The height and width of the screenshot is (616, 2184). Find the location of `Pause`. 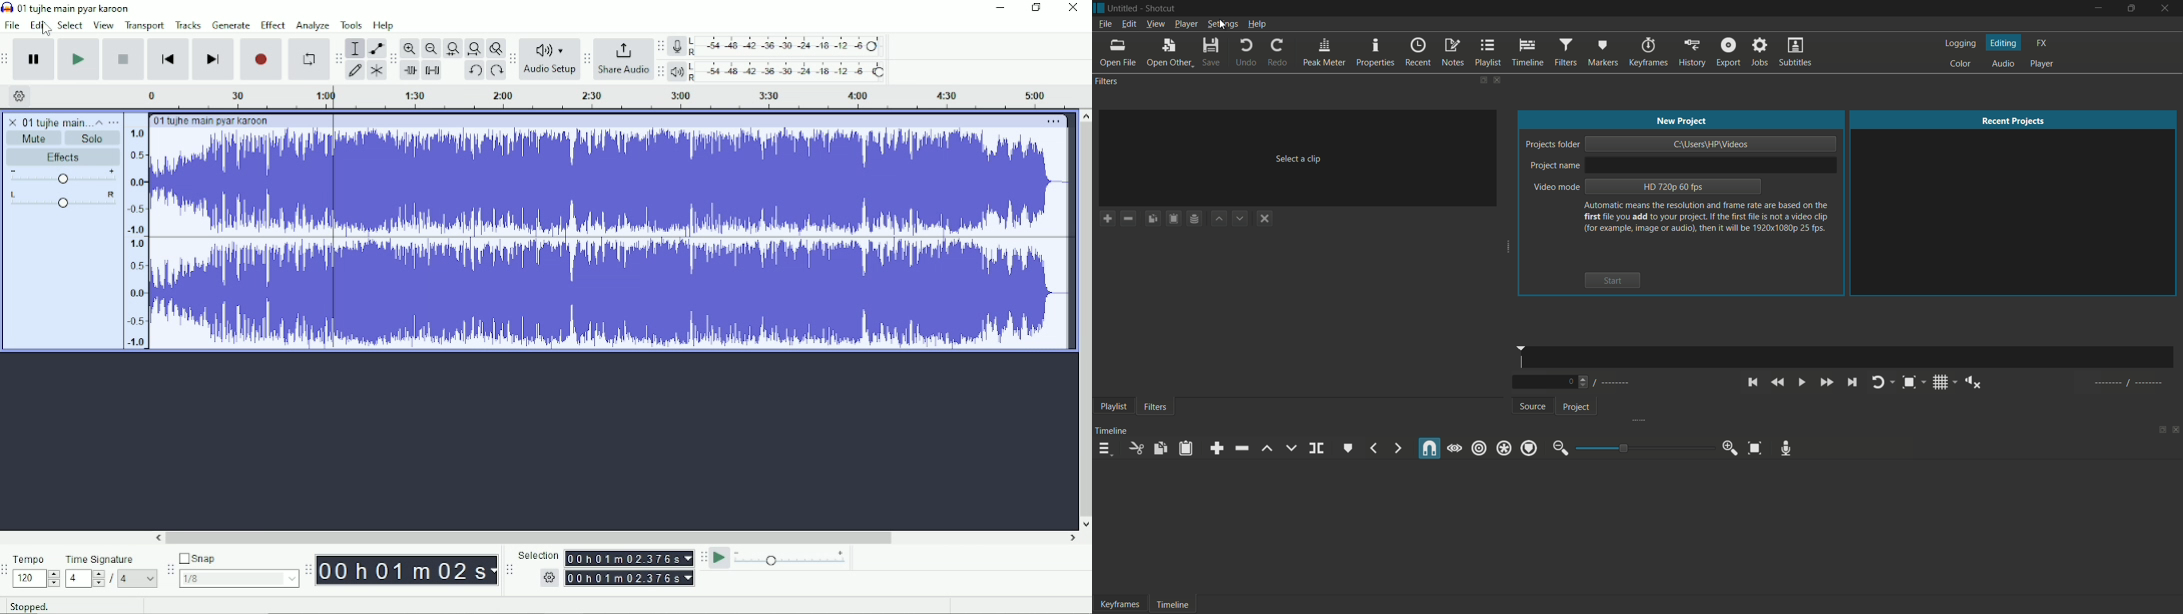

Pause is located at coordinates (34, 59).